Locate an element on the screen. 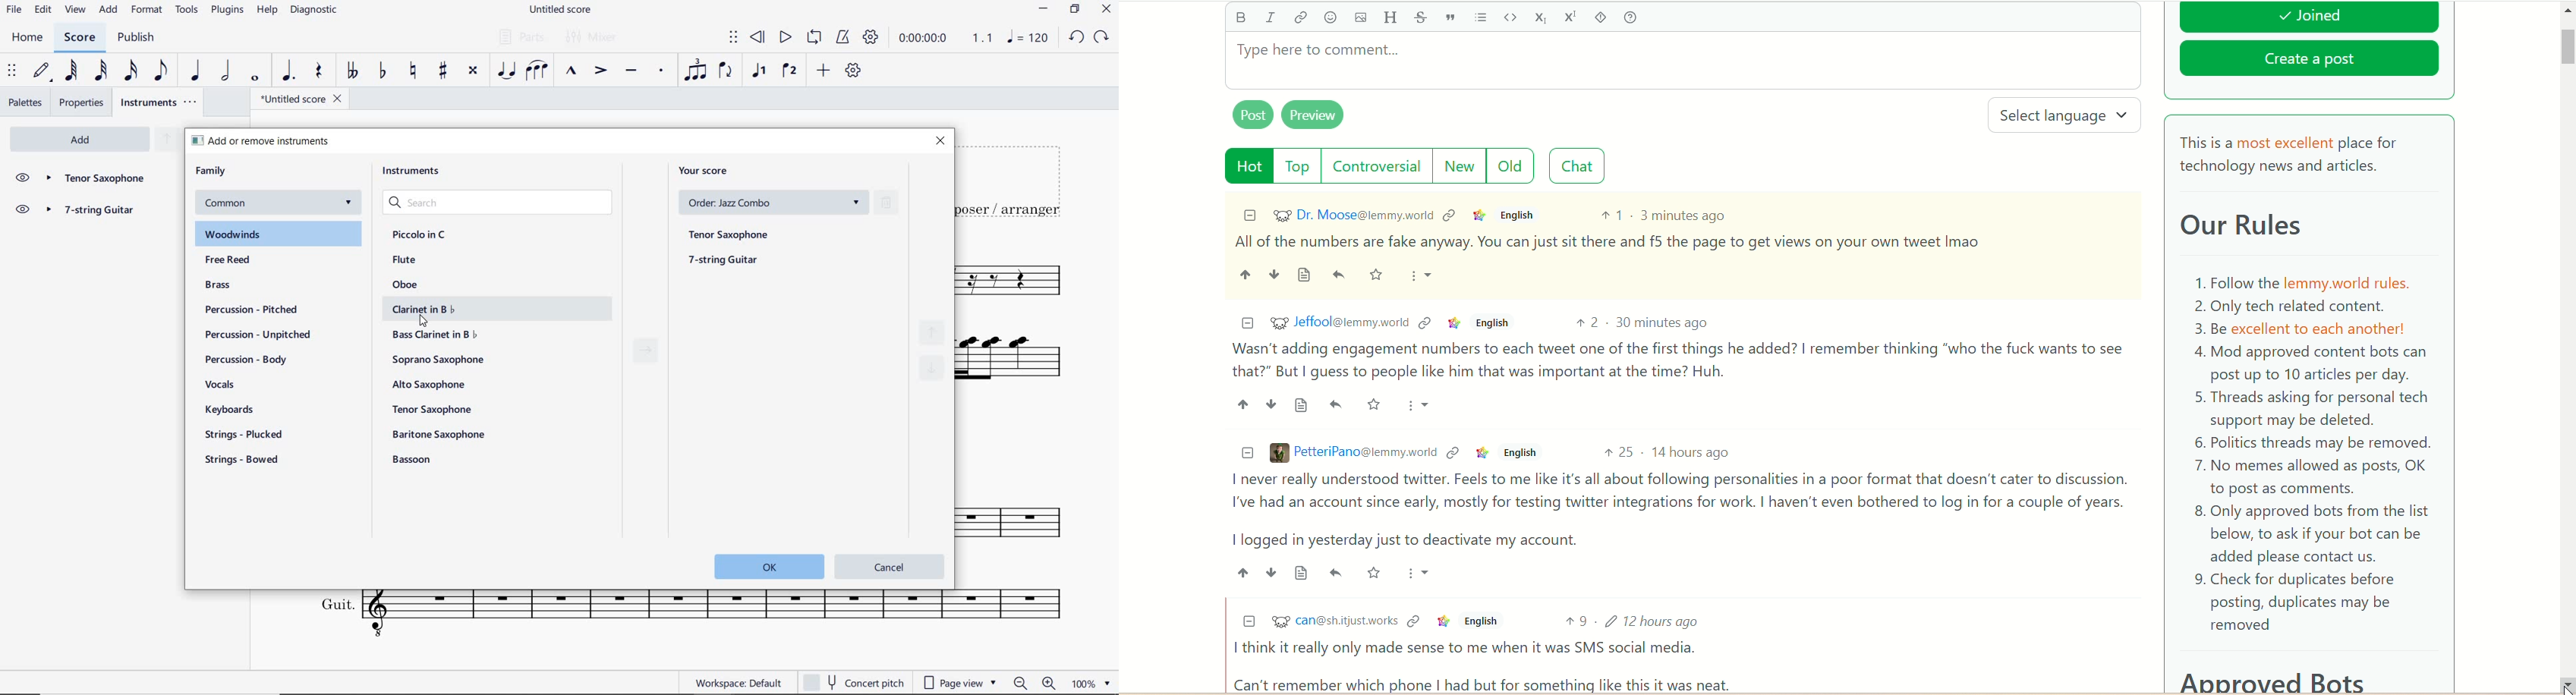 The width and height of the screenshot is (2576, 700). SELECET TO MOVE is located at coordinates (12, 71).